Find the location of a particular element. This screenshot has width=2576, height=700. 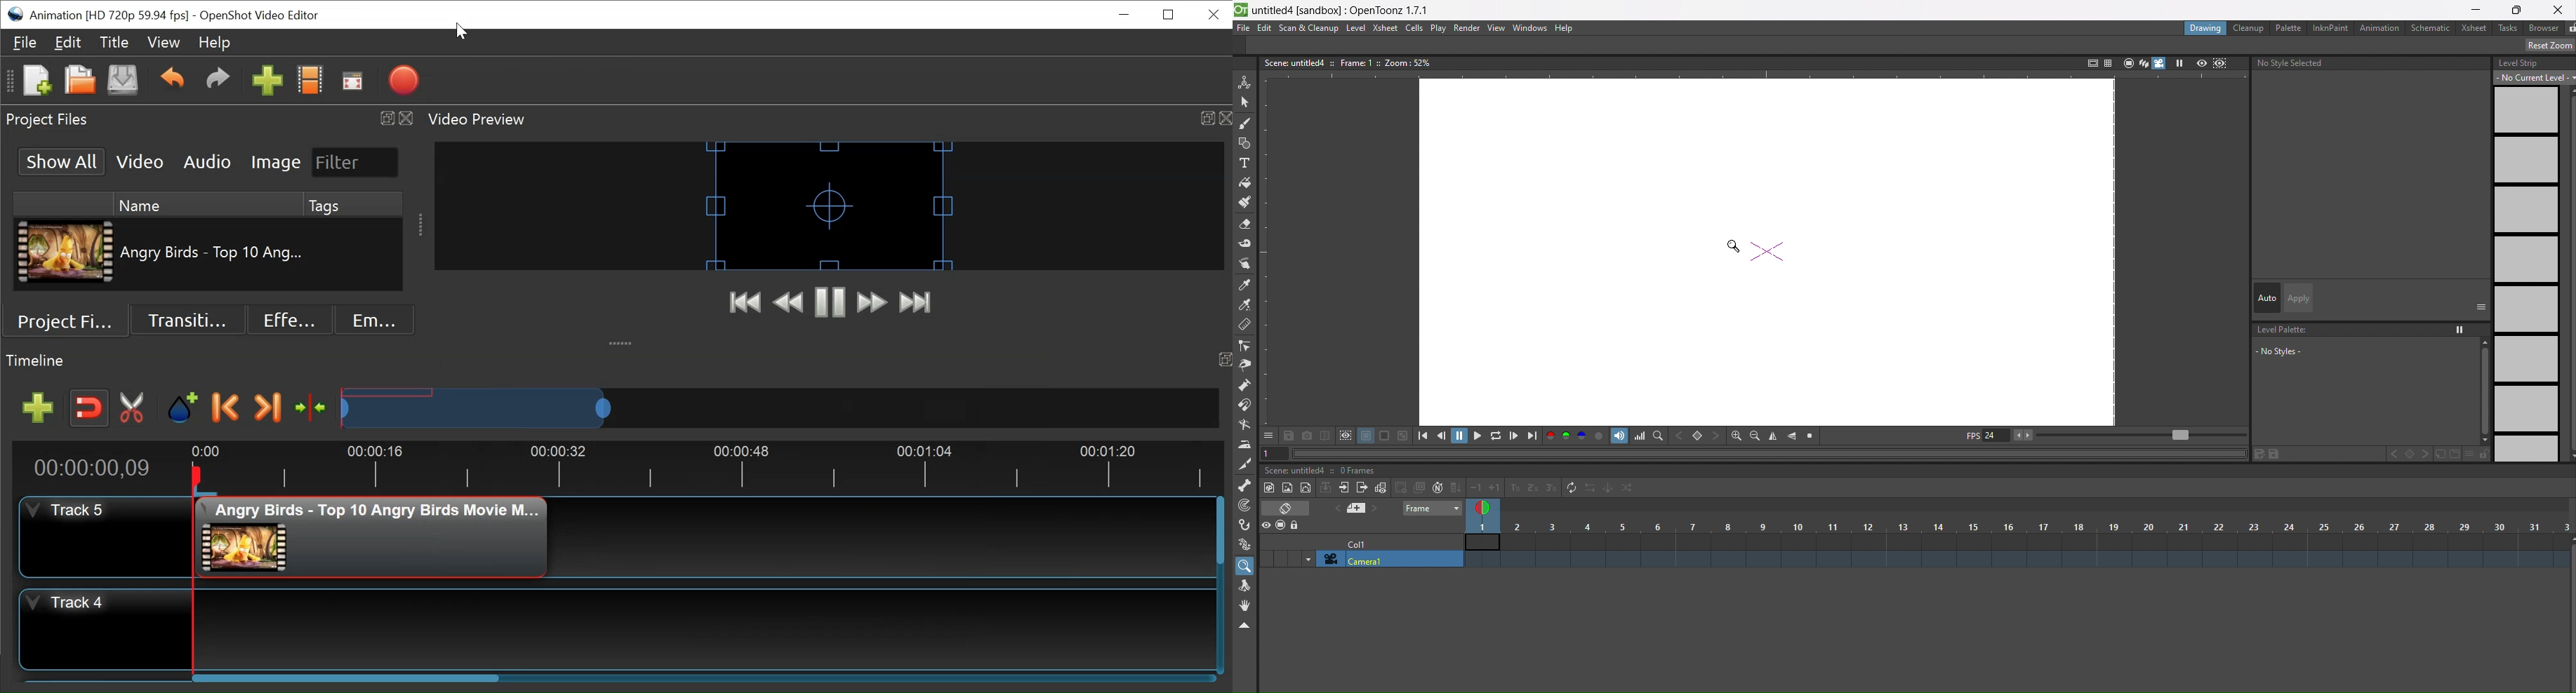

brush tool is located at coordinates (1246, 123).